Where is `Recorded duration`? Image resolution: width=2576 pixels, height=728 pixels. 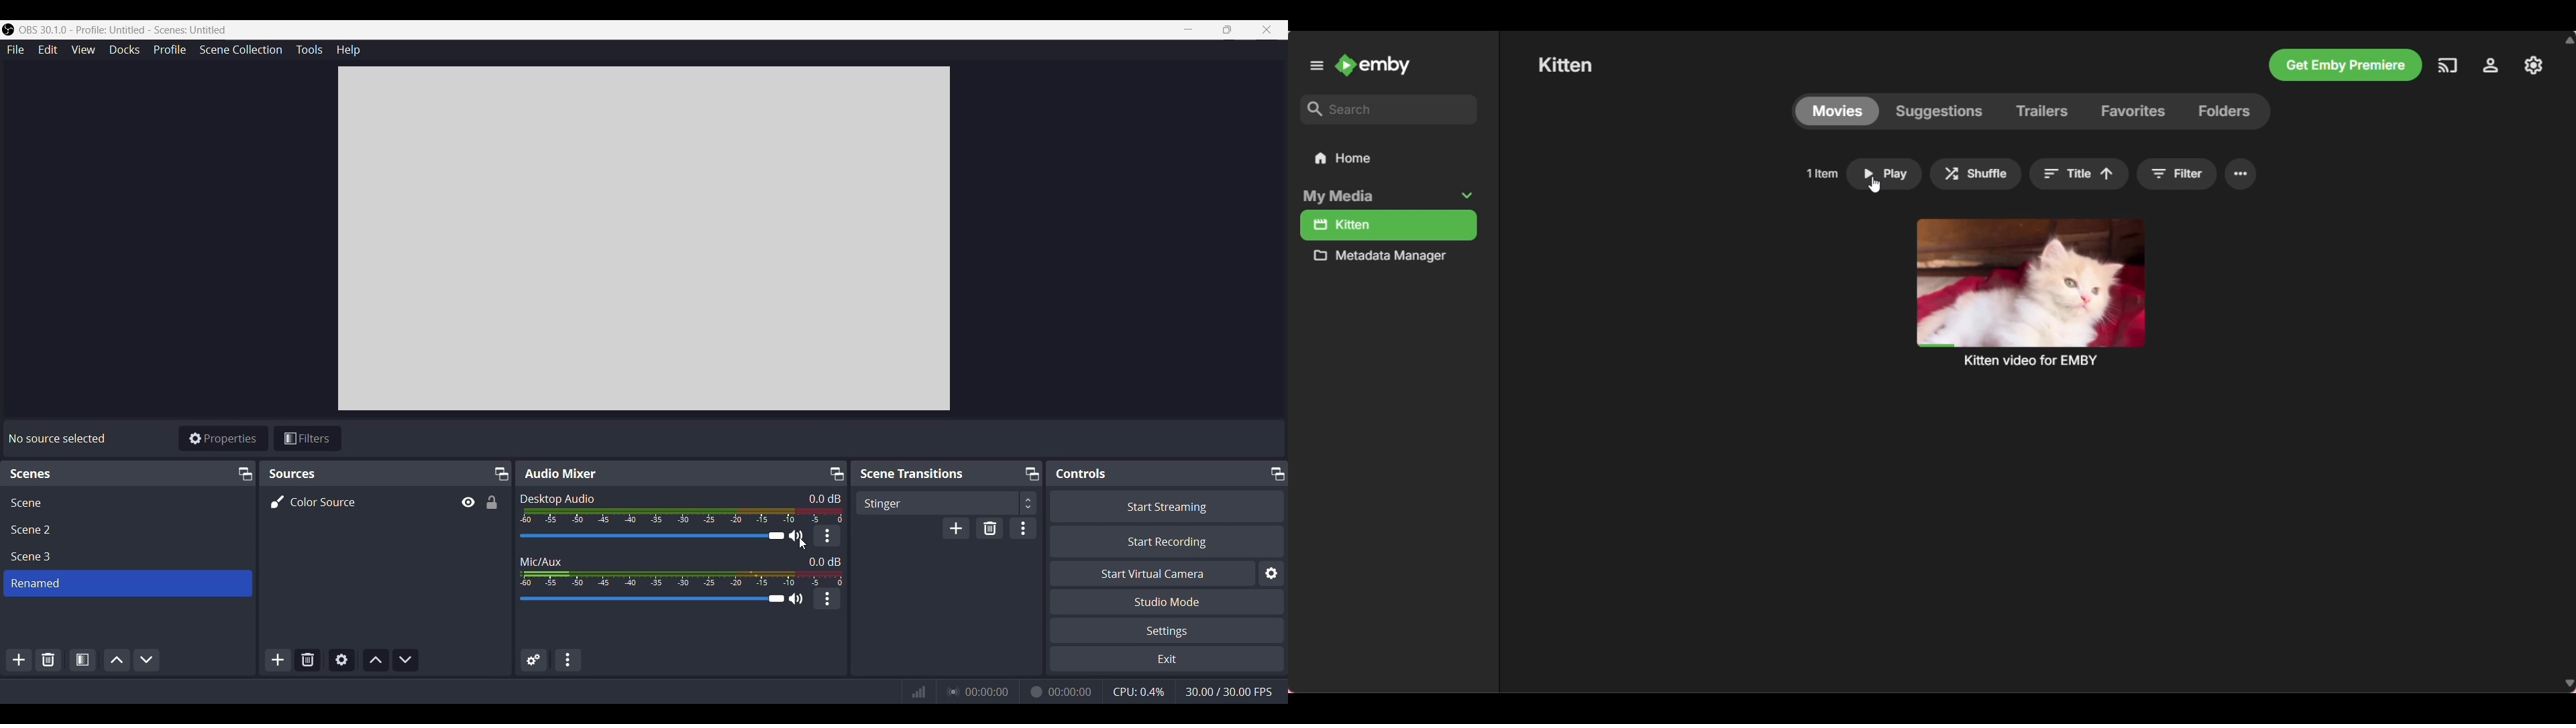 Recorded duration is located at coordinates (1060, 691).